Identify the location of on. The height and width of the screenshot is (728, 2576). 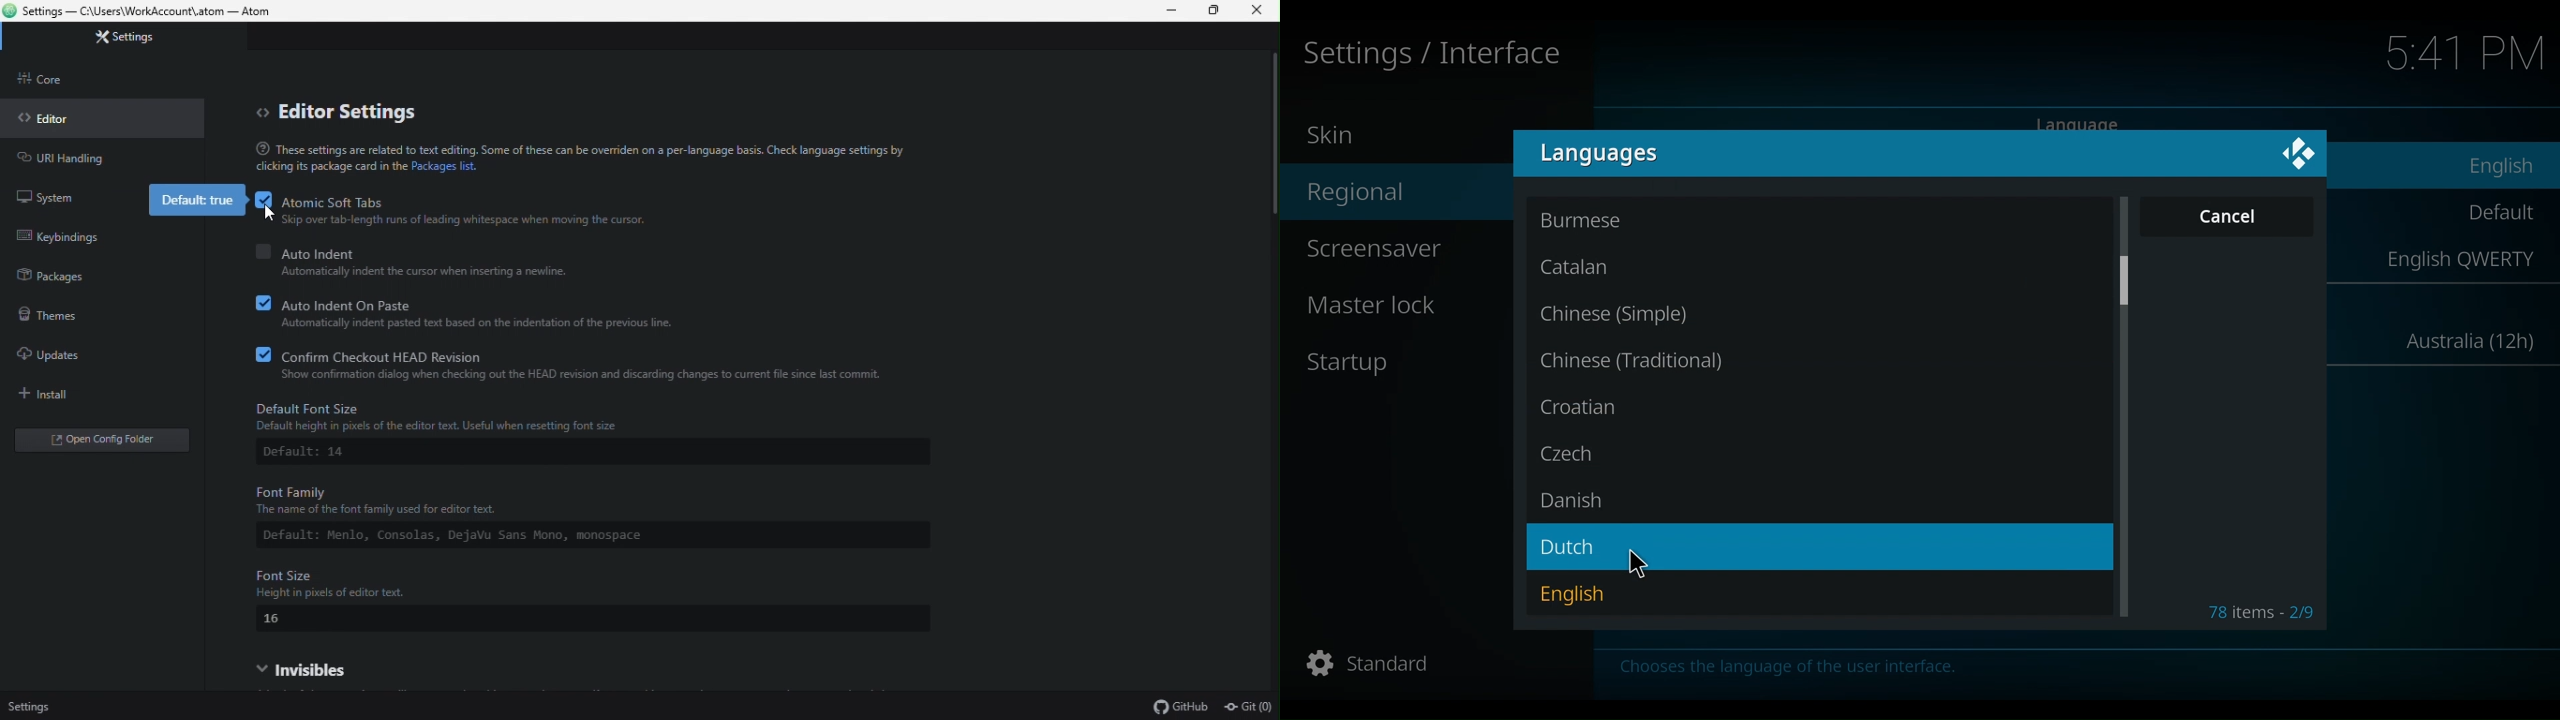
(260, 353).